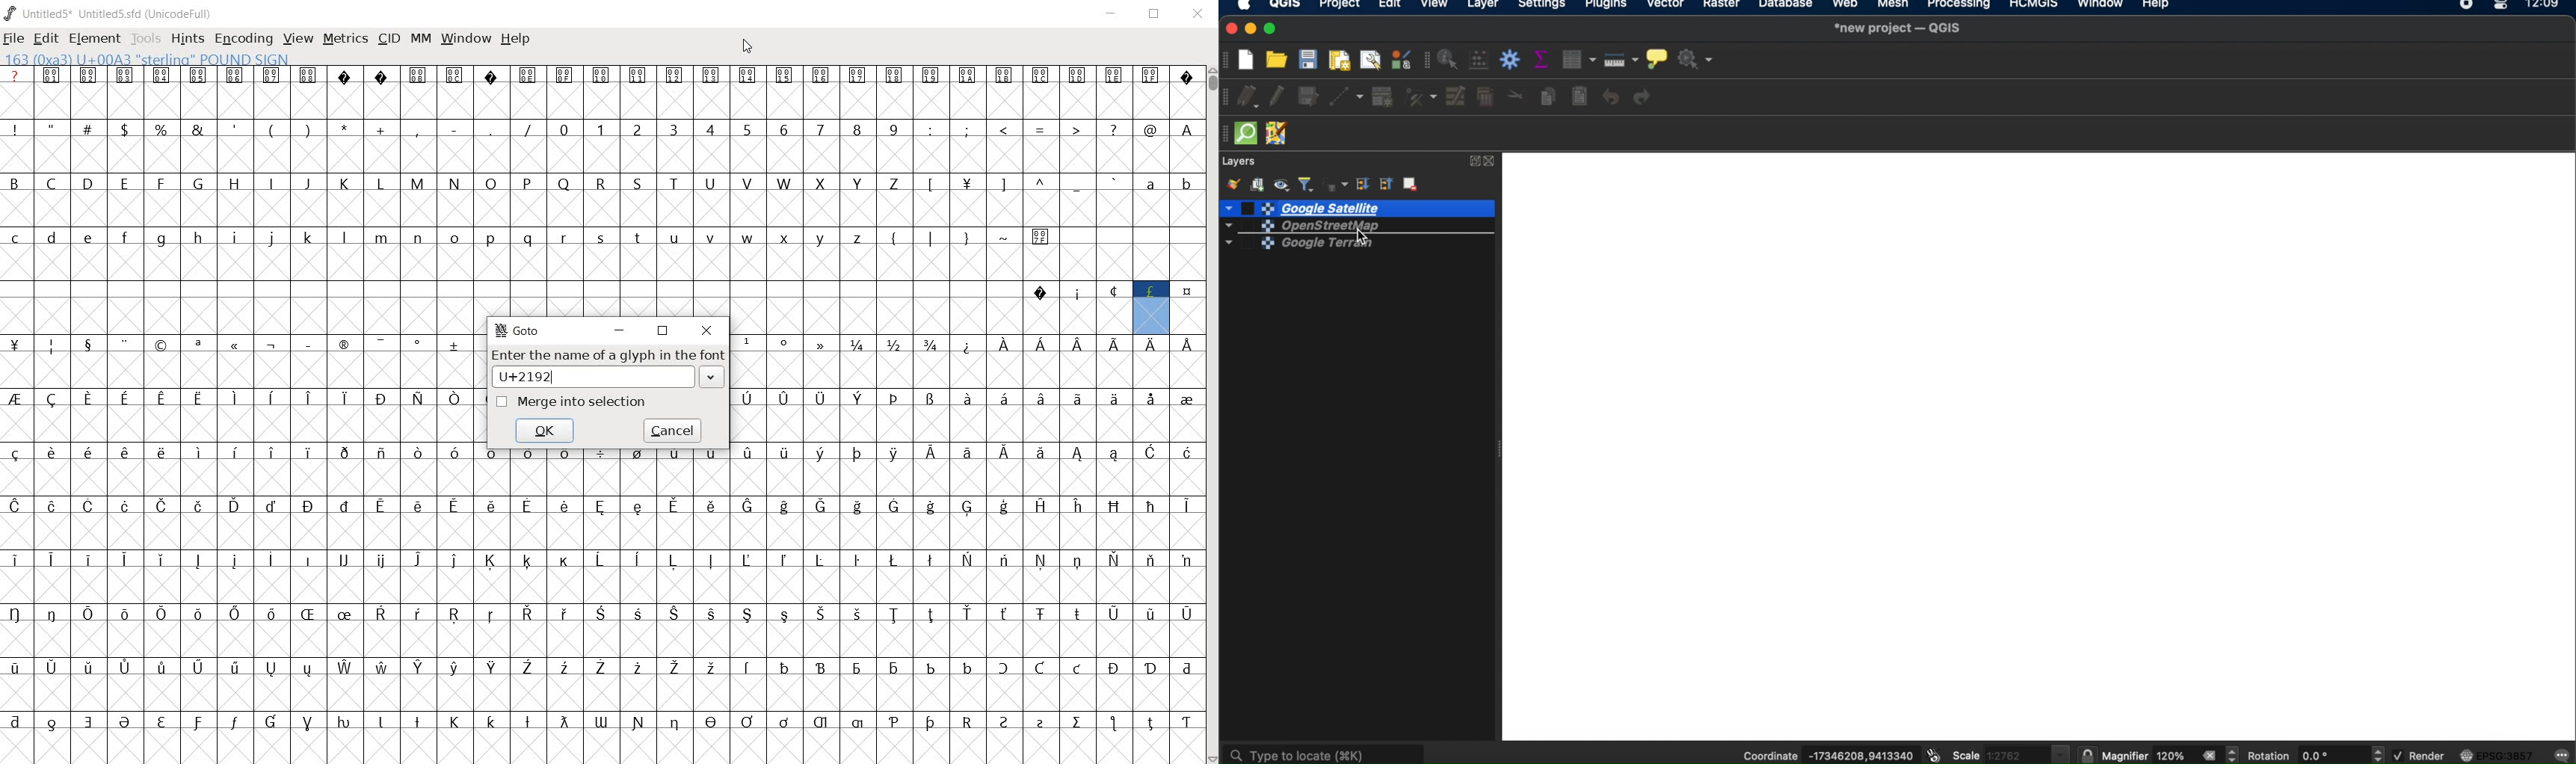 This screenshot has height=784, width=2576. Describe the element at coordinates (966, 387) in the screenshot. I see `glyph characters` at that location.